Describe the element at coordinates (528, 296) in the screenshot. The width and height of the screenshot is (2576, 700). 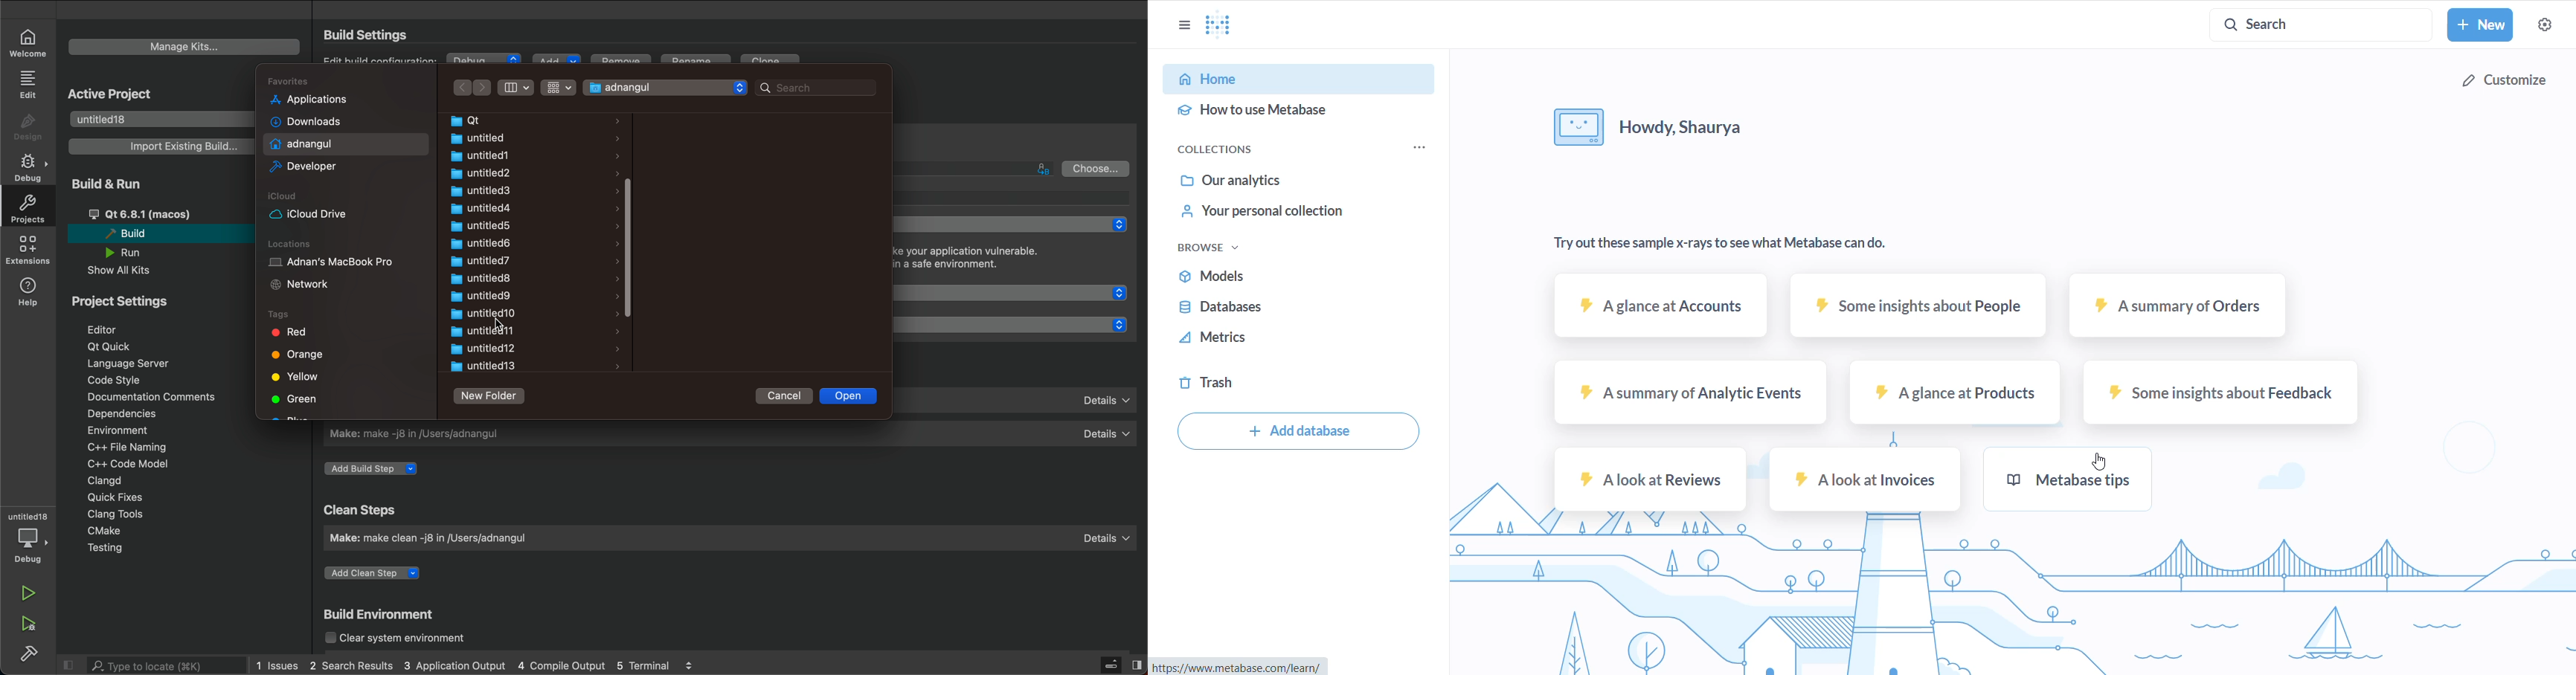
I see `untitled9` at that location.